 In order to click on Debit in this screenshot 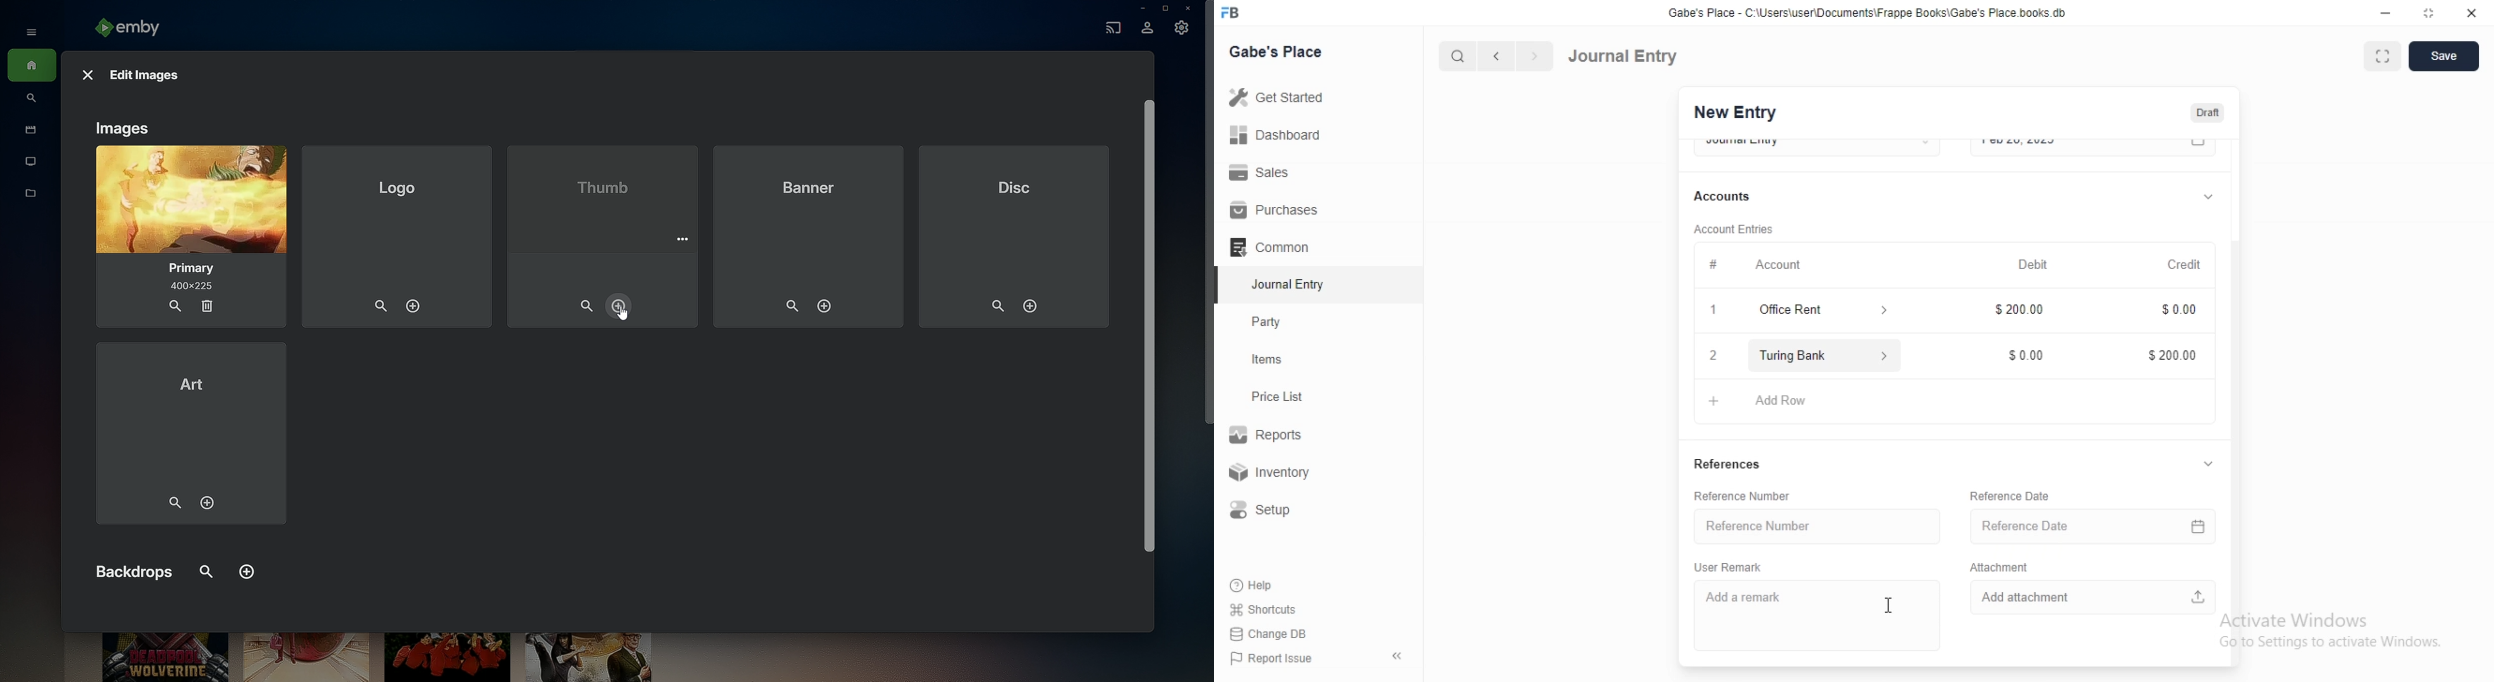, I will do `click(2035, 264)`.